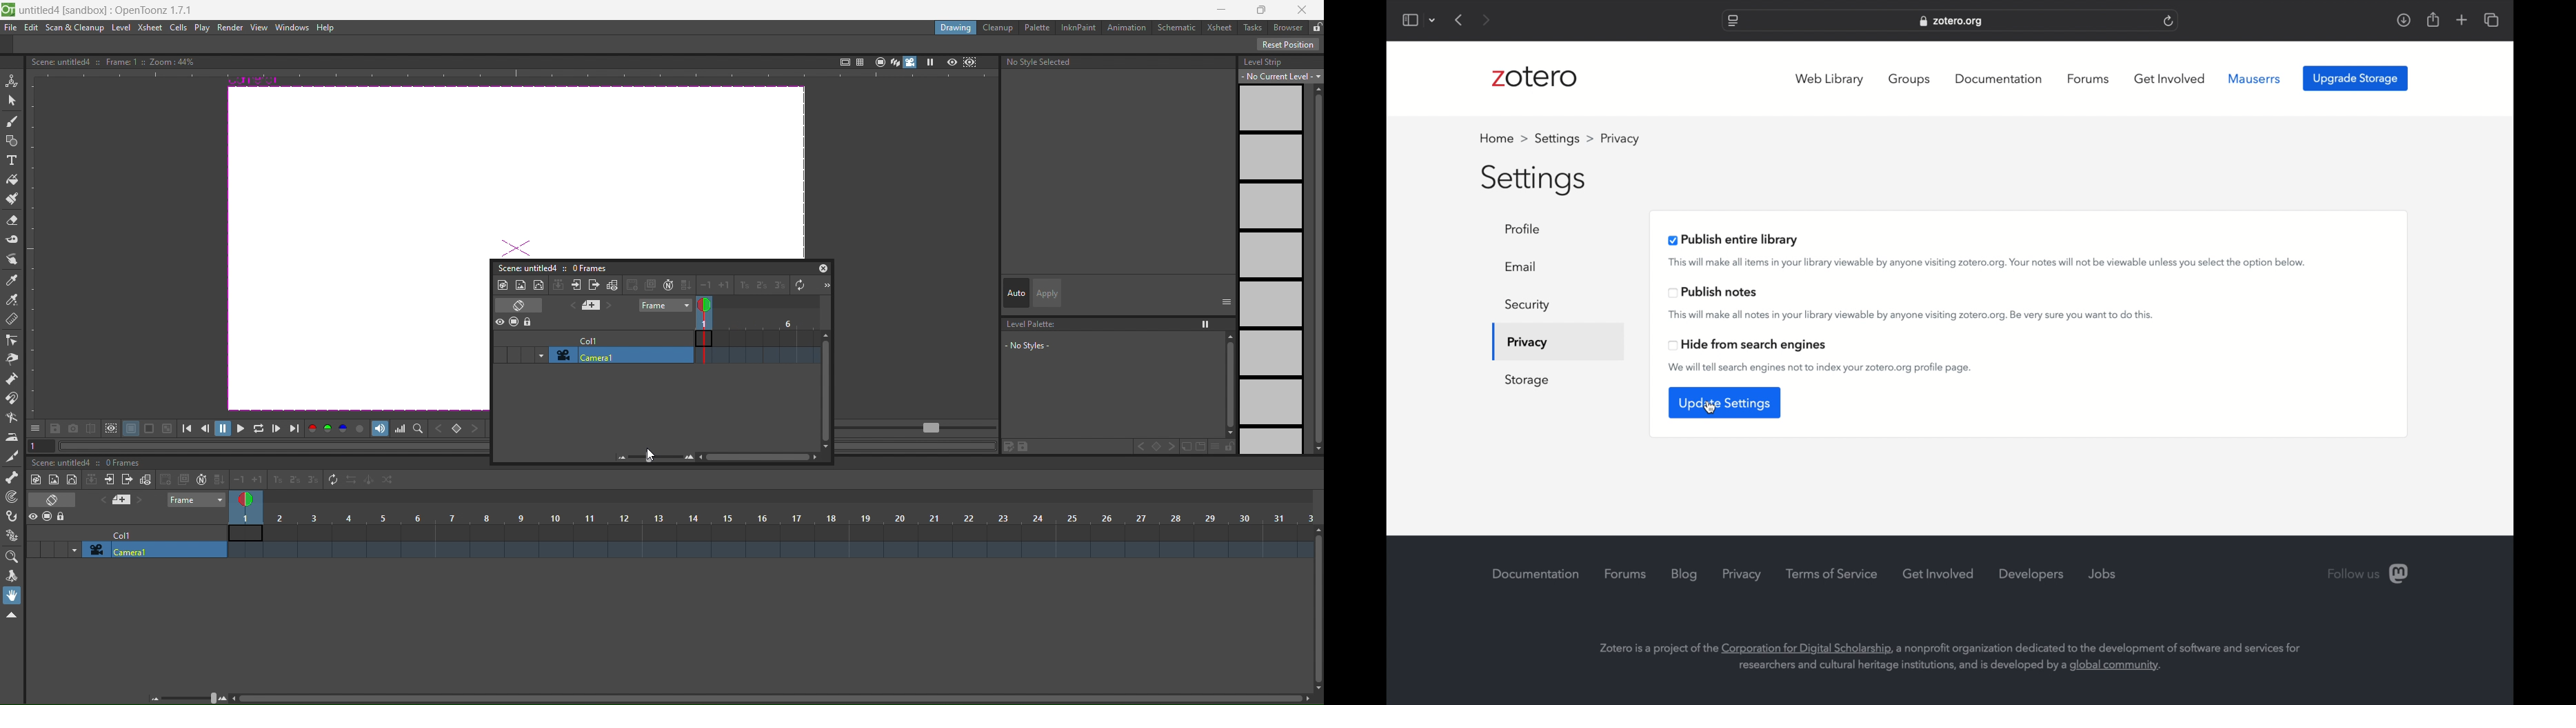  I want to click on close sub xsheet, so click(109, 479).